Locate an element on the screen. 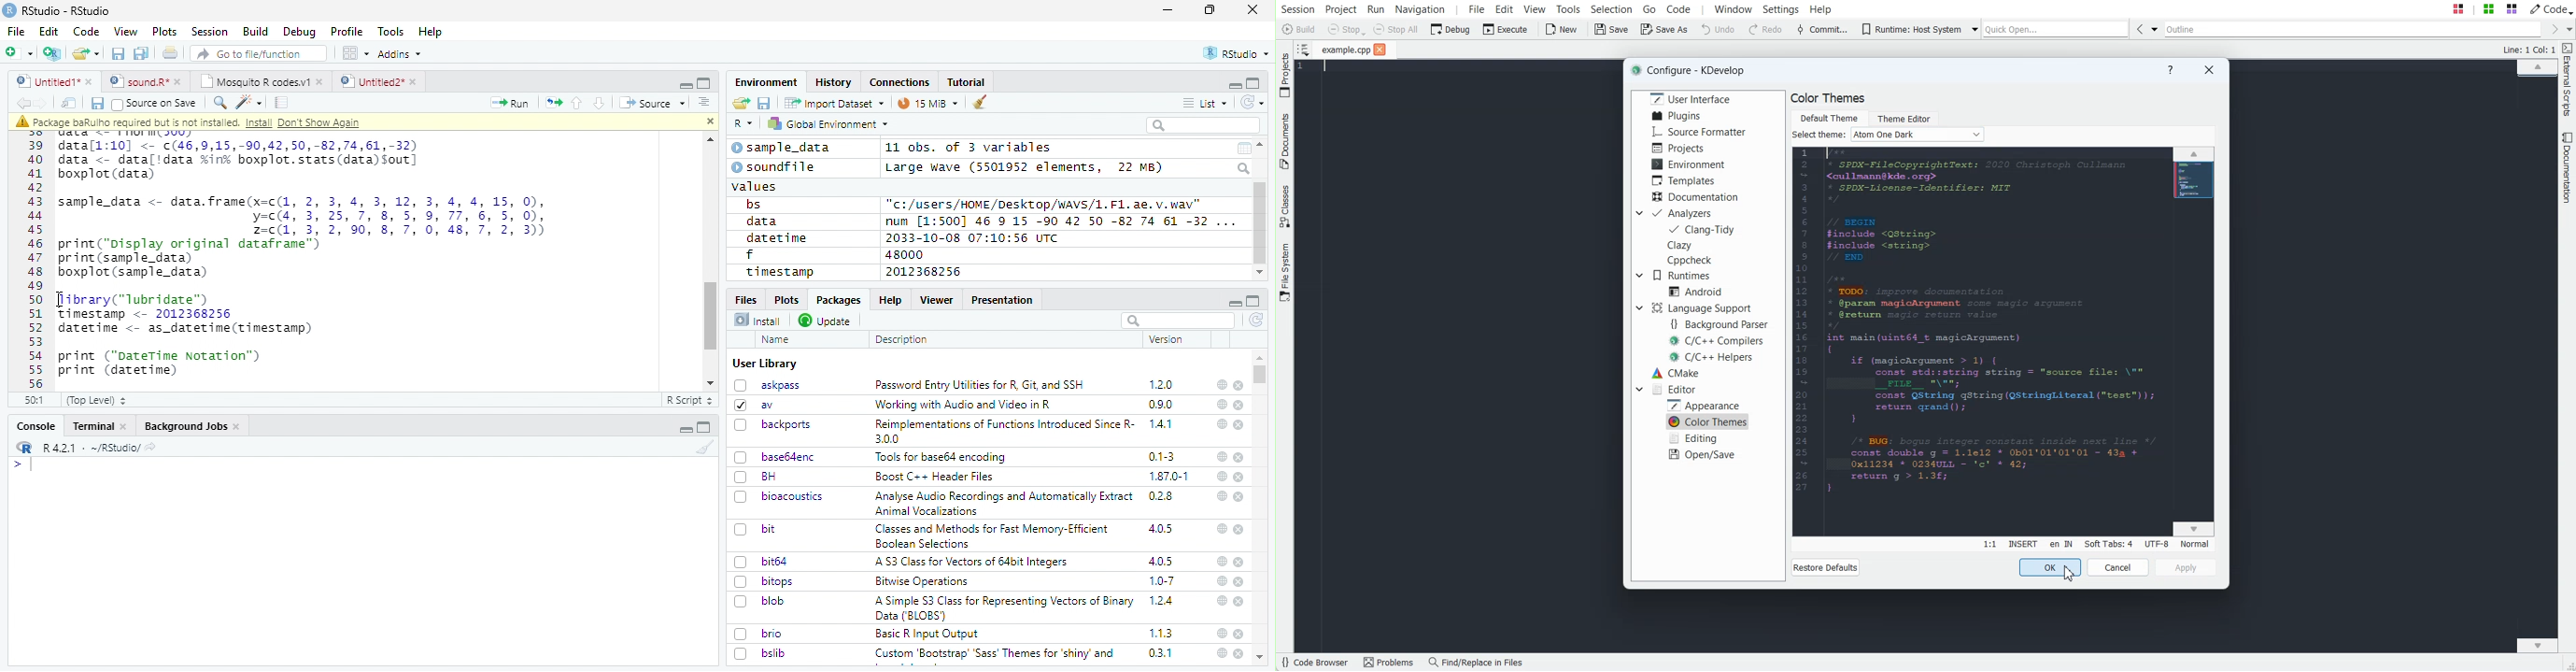 The image size is (2576, 672). minimize is located at coordinates (687, 427).